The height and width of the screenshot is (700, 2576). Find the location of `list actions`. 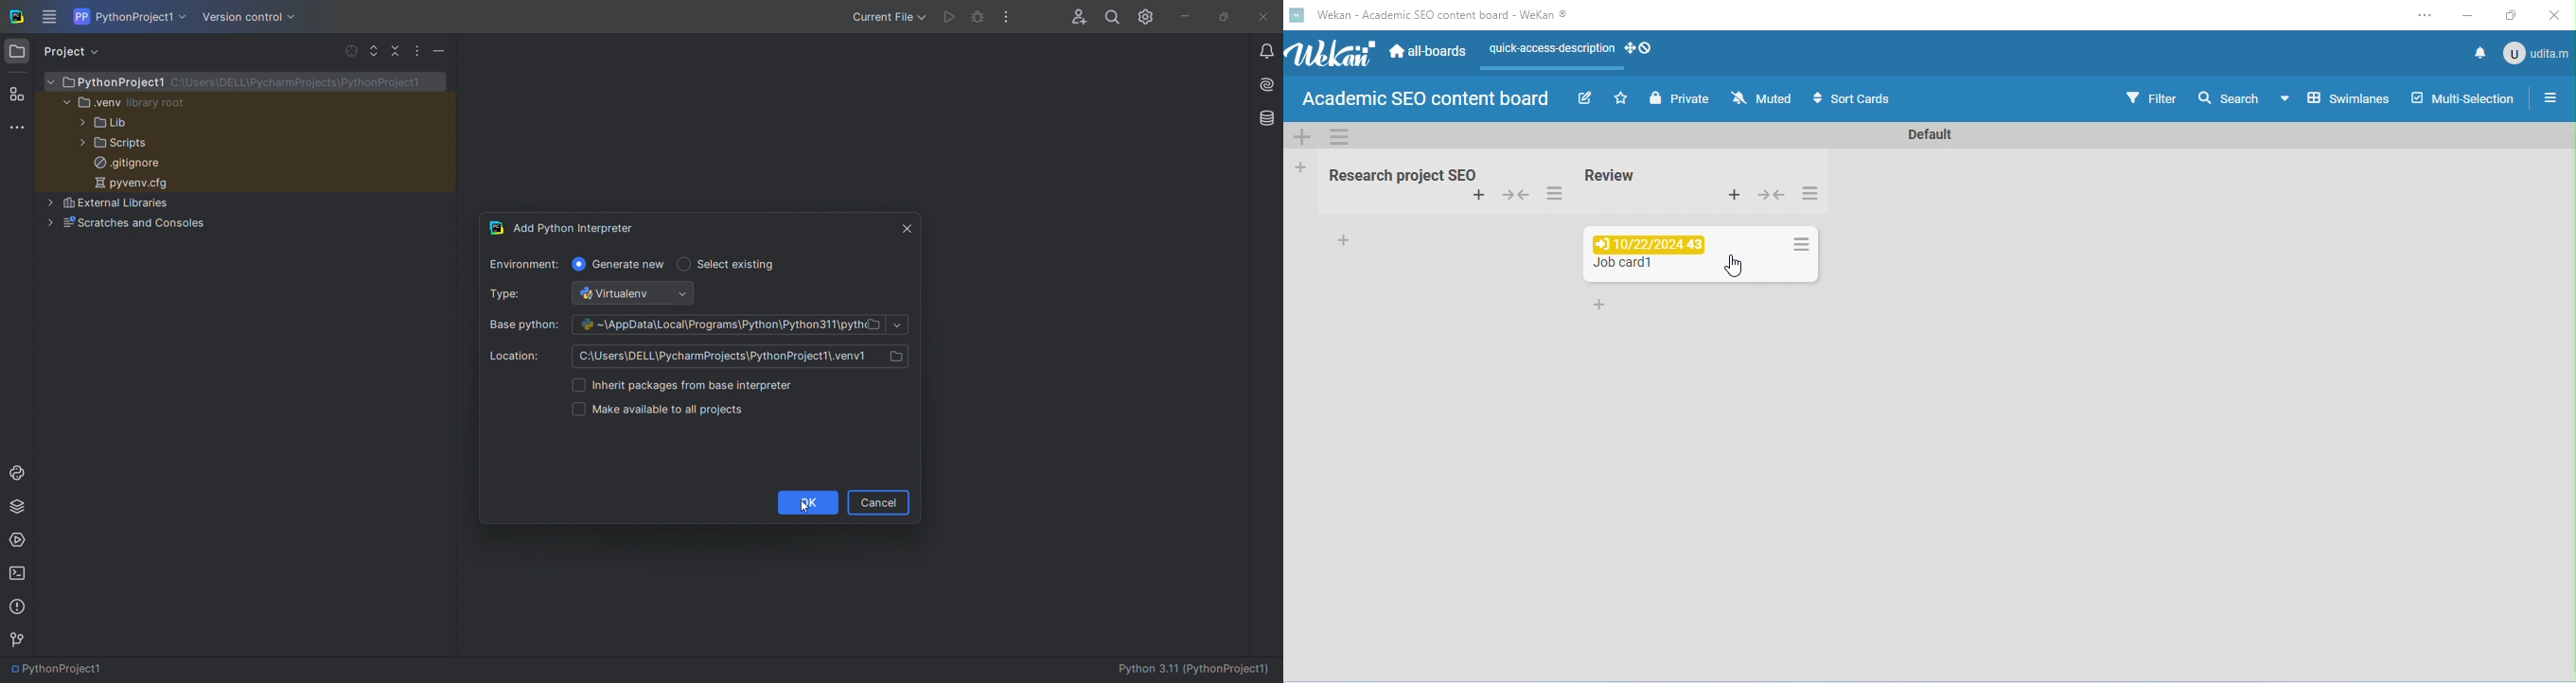

list actions is located at coordinates (1553, 195).